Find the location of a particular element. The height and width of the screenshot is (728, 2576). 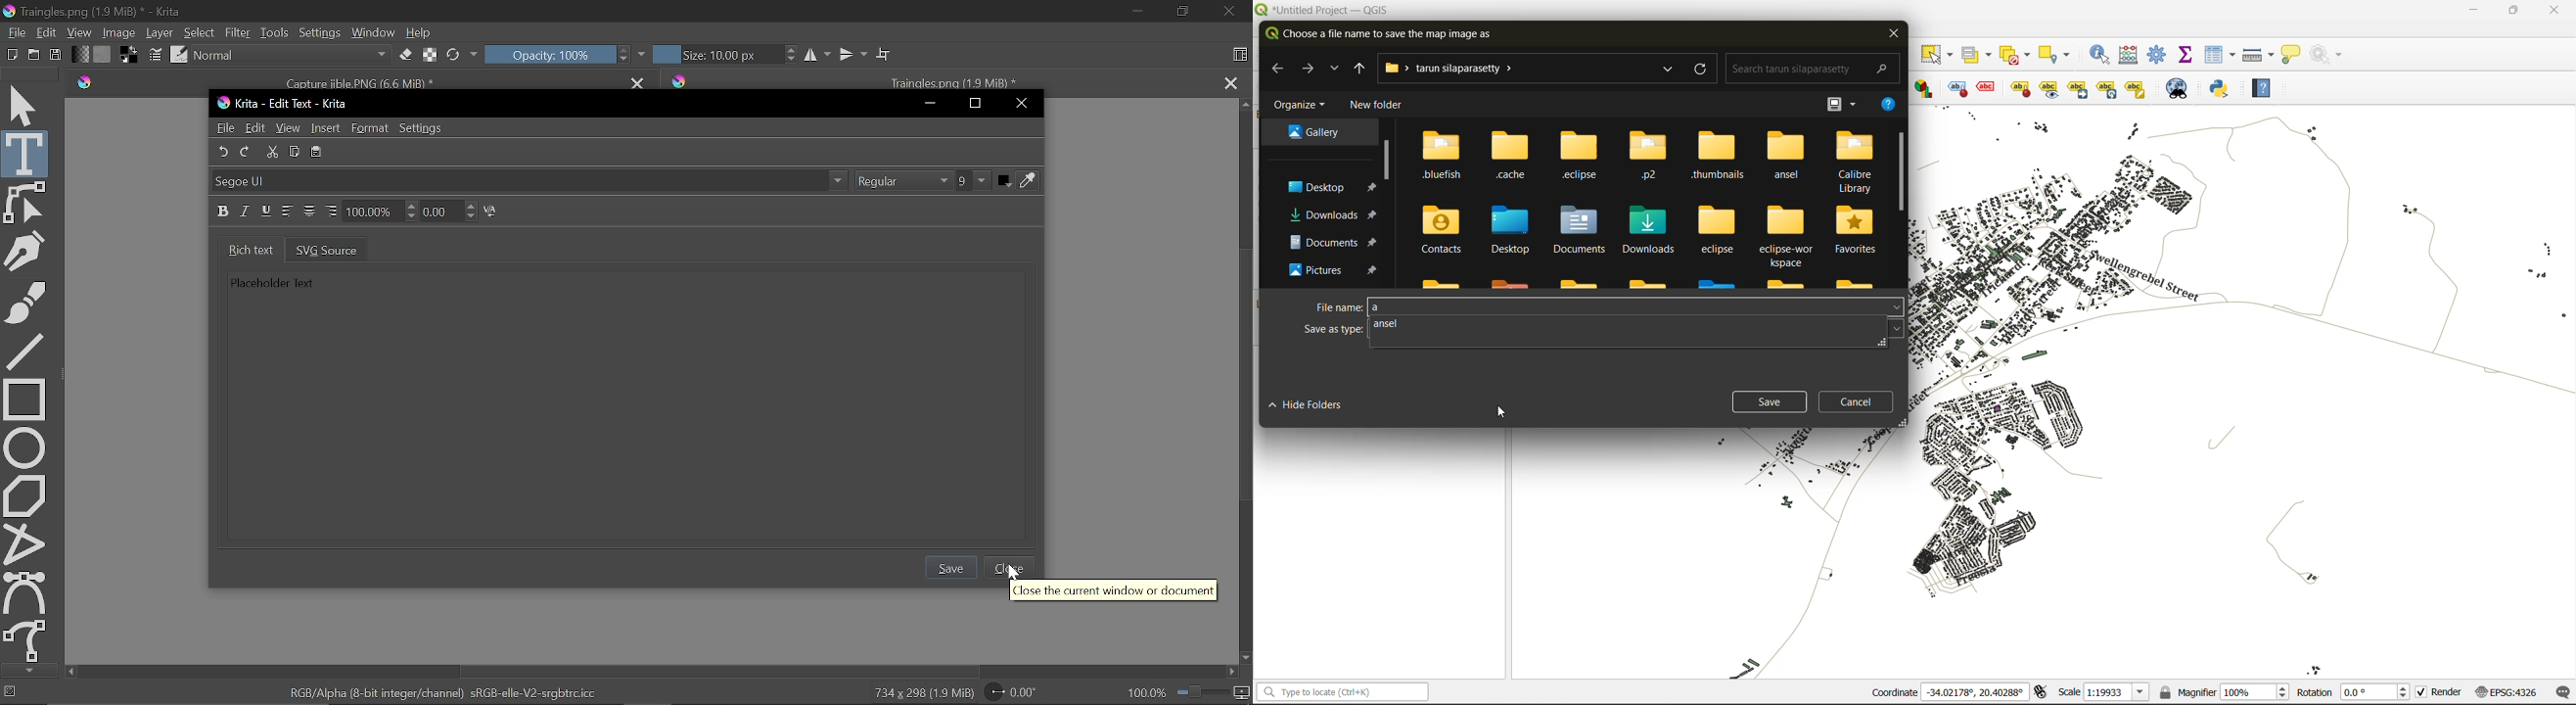

save as type is located at coordinates (1602, 331).